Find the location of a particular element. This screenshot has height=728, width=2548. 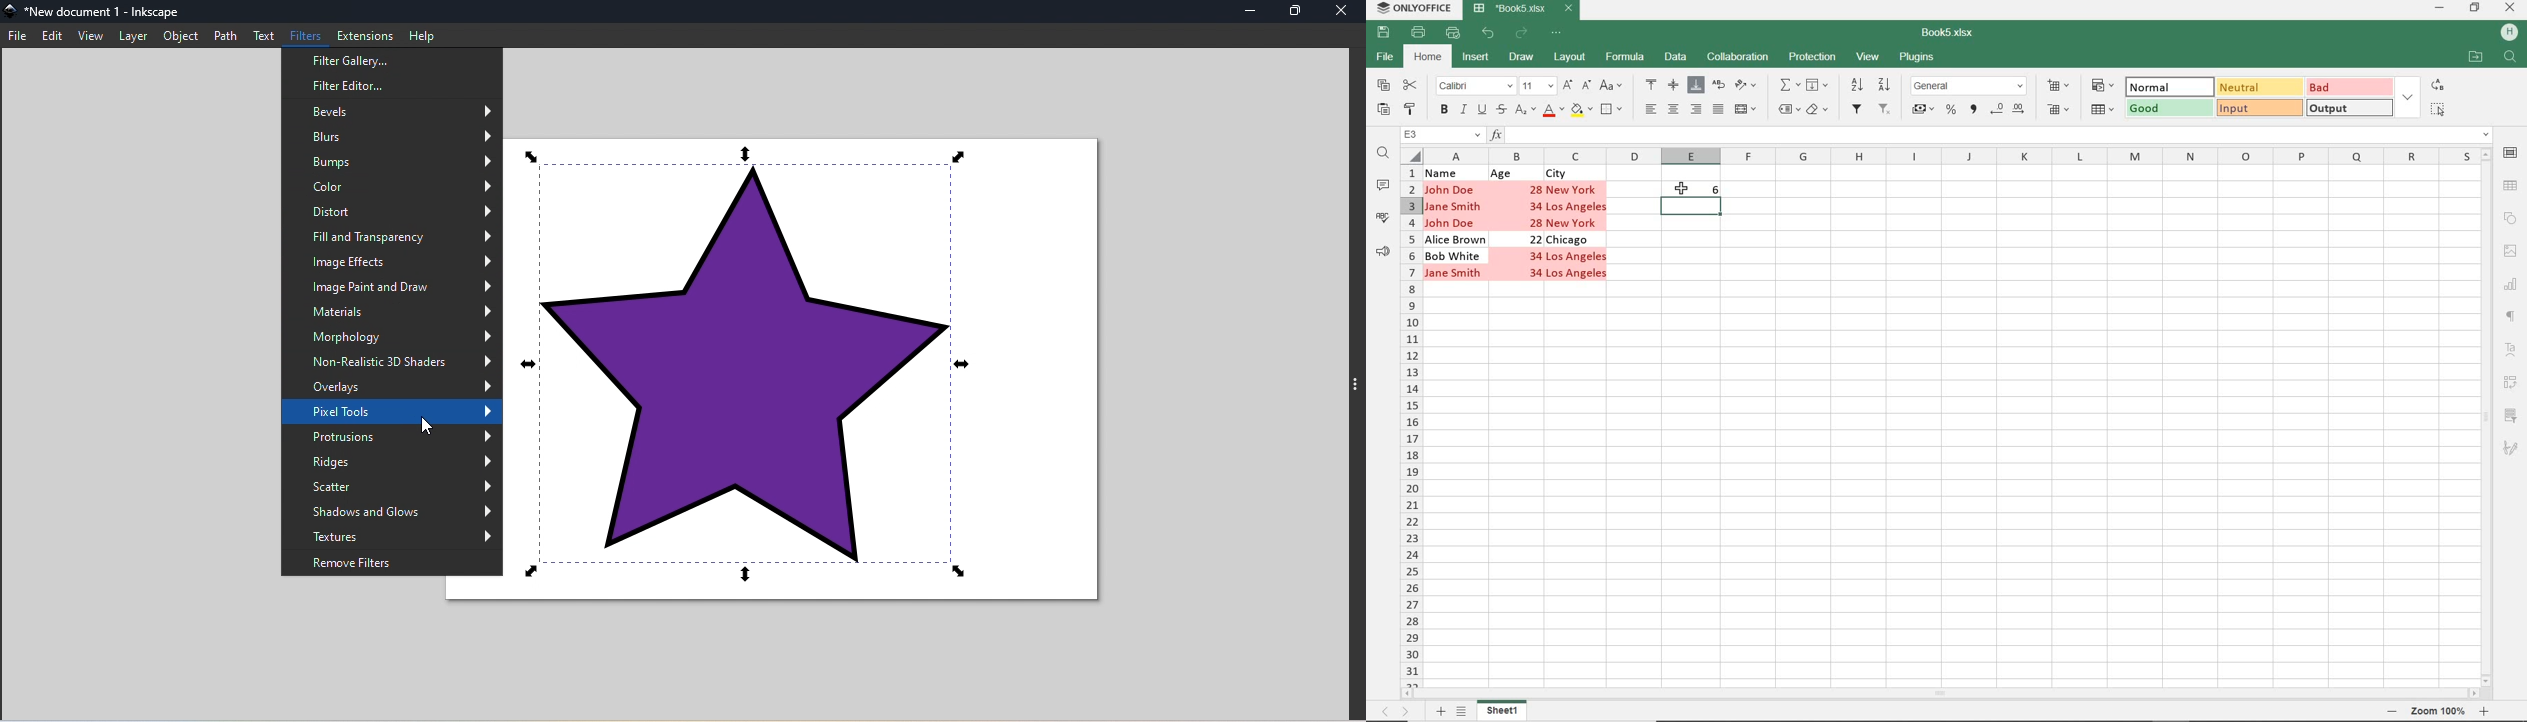

PARAGRAPH SETTINGS is located at coordinates (2511, 315).